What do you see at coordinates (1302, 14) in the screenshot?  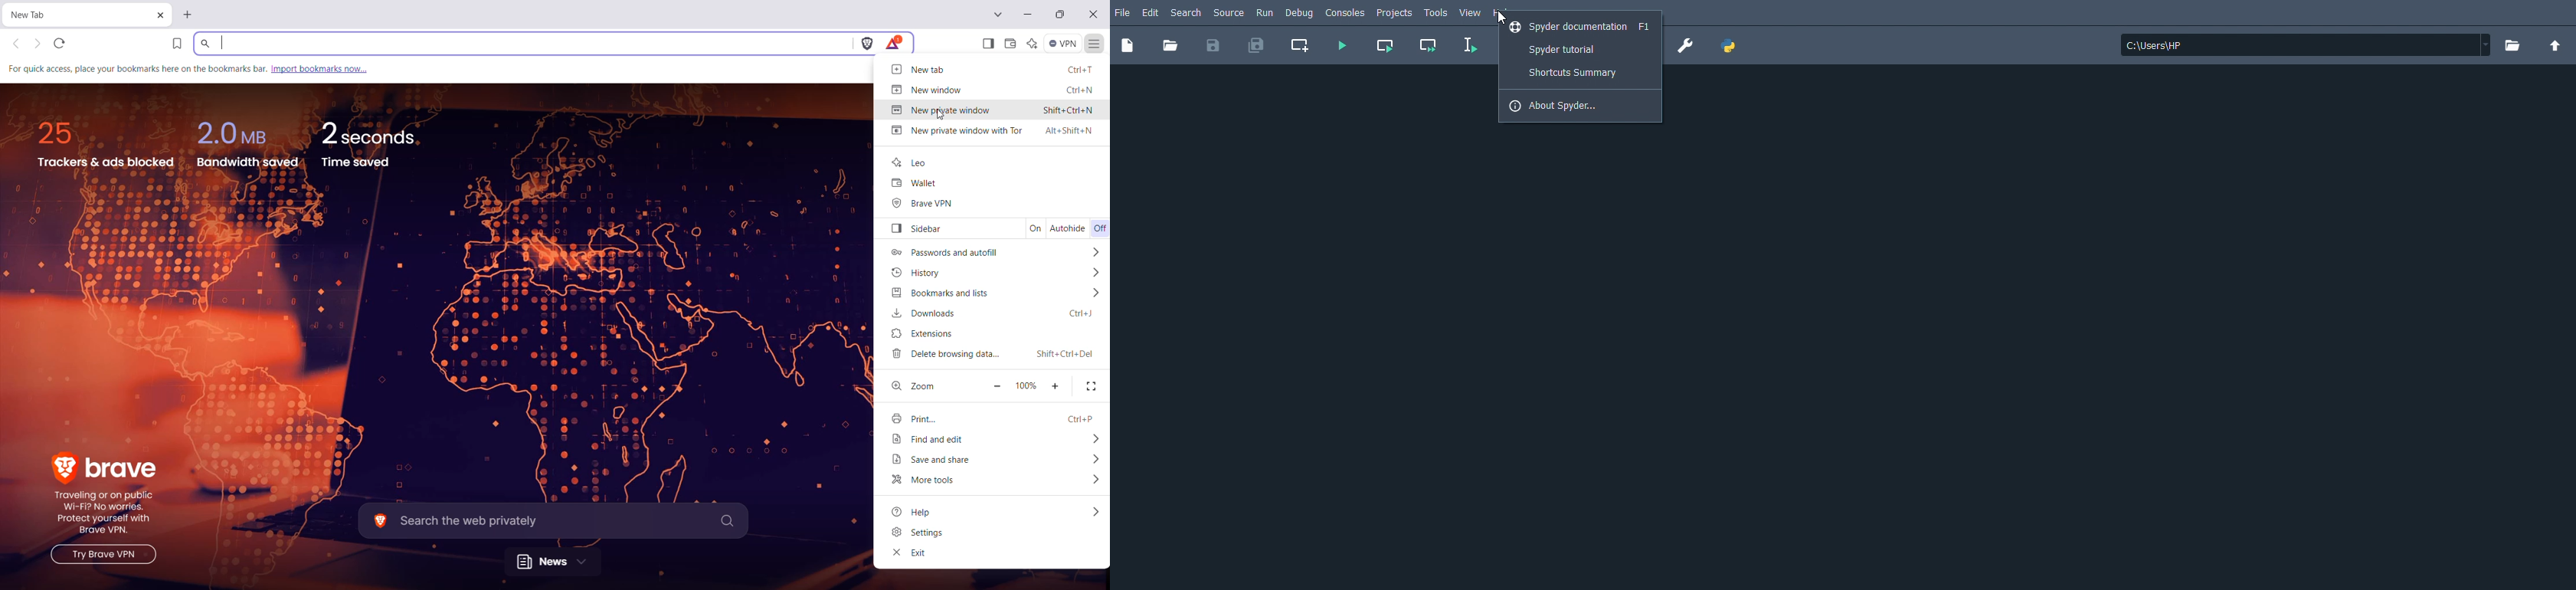 I see `Debug` at bounding box center [1302, 14].